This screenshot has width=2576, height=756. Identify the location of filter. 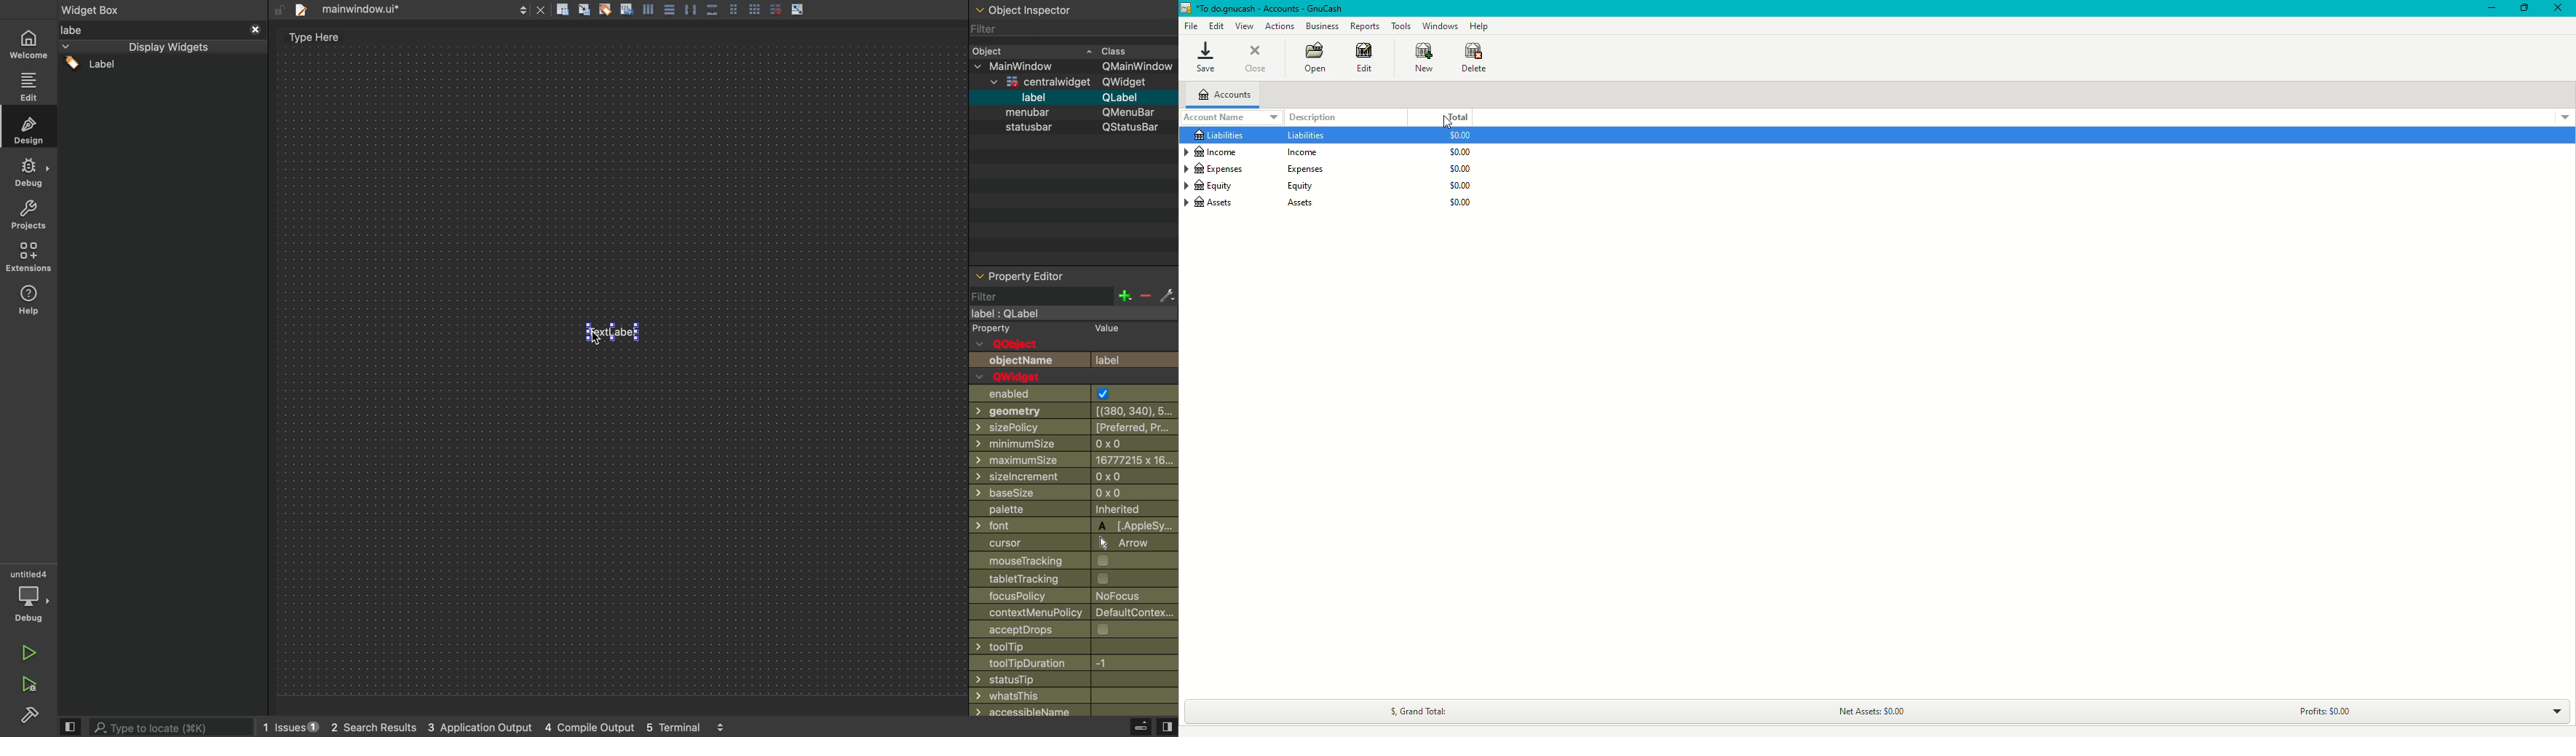
(1069, 31).